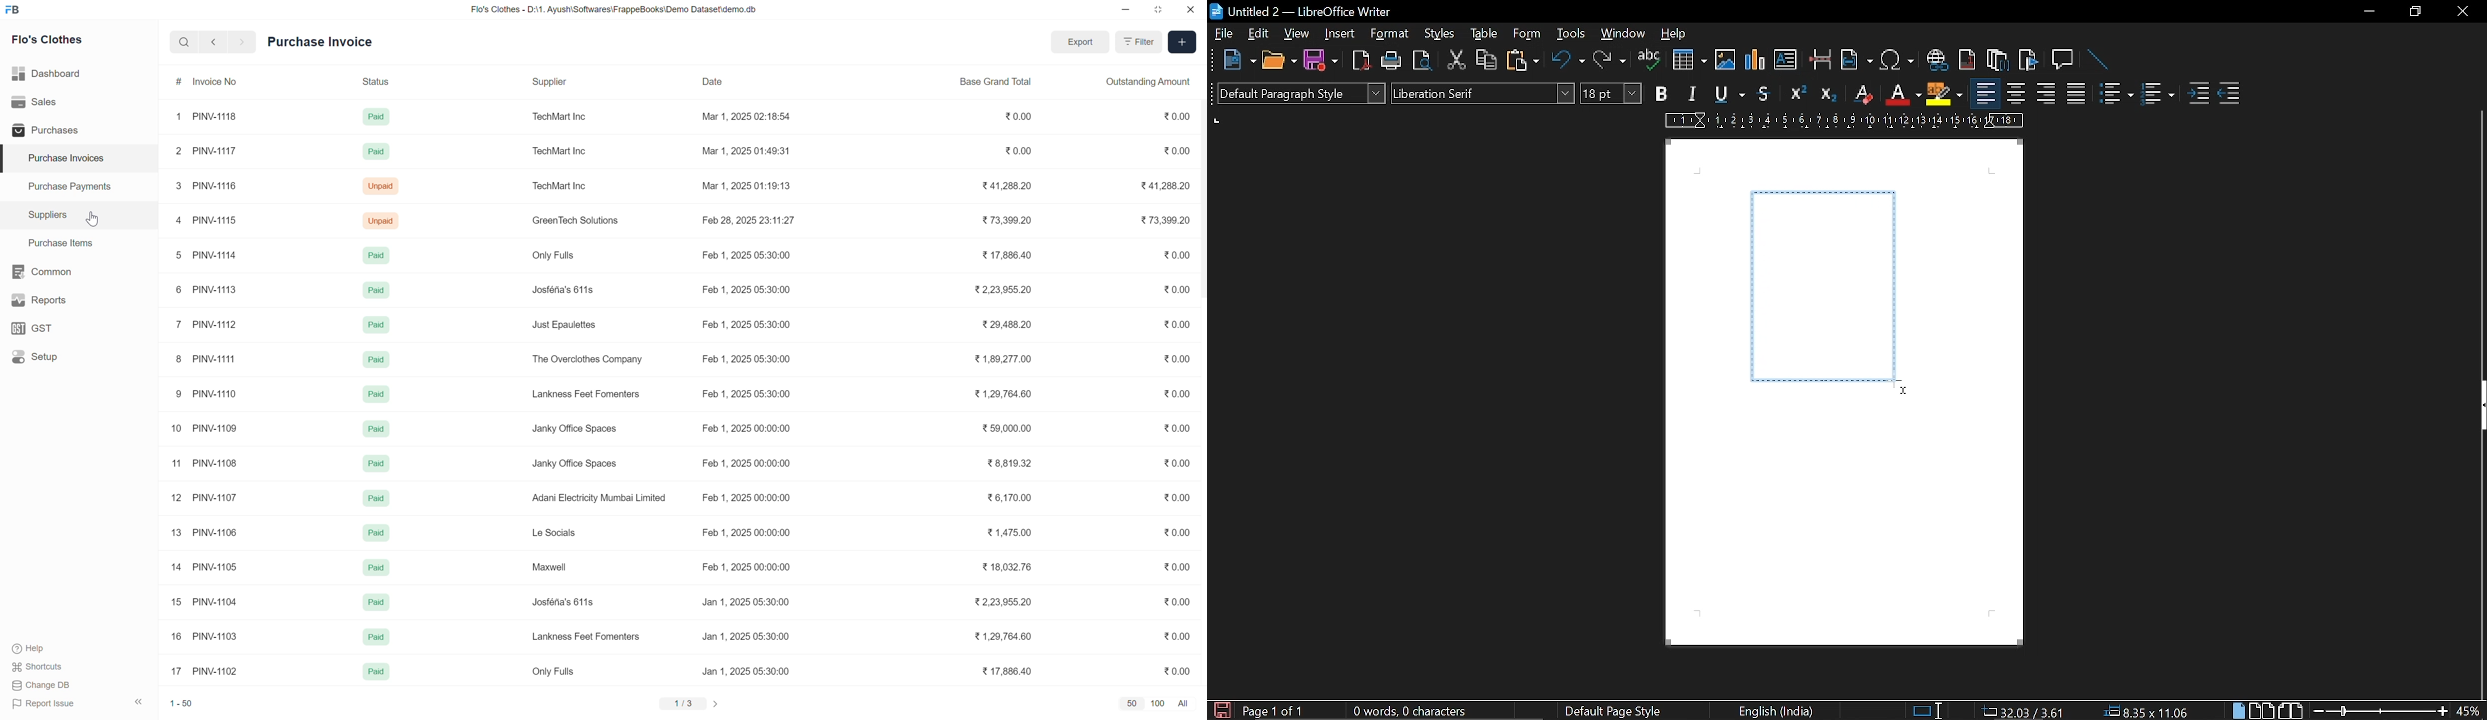 The width and height of the screenshot is (2492, 728). What do you see at coordinates (1238, 59) in the screenshot?
I see `new` at bounding box center [1238, 59].